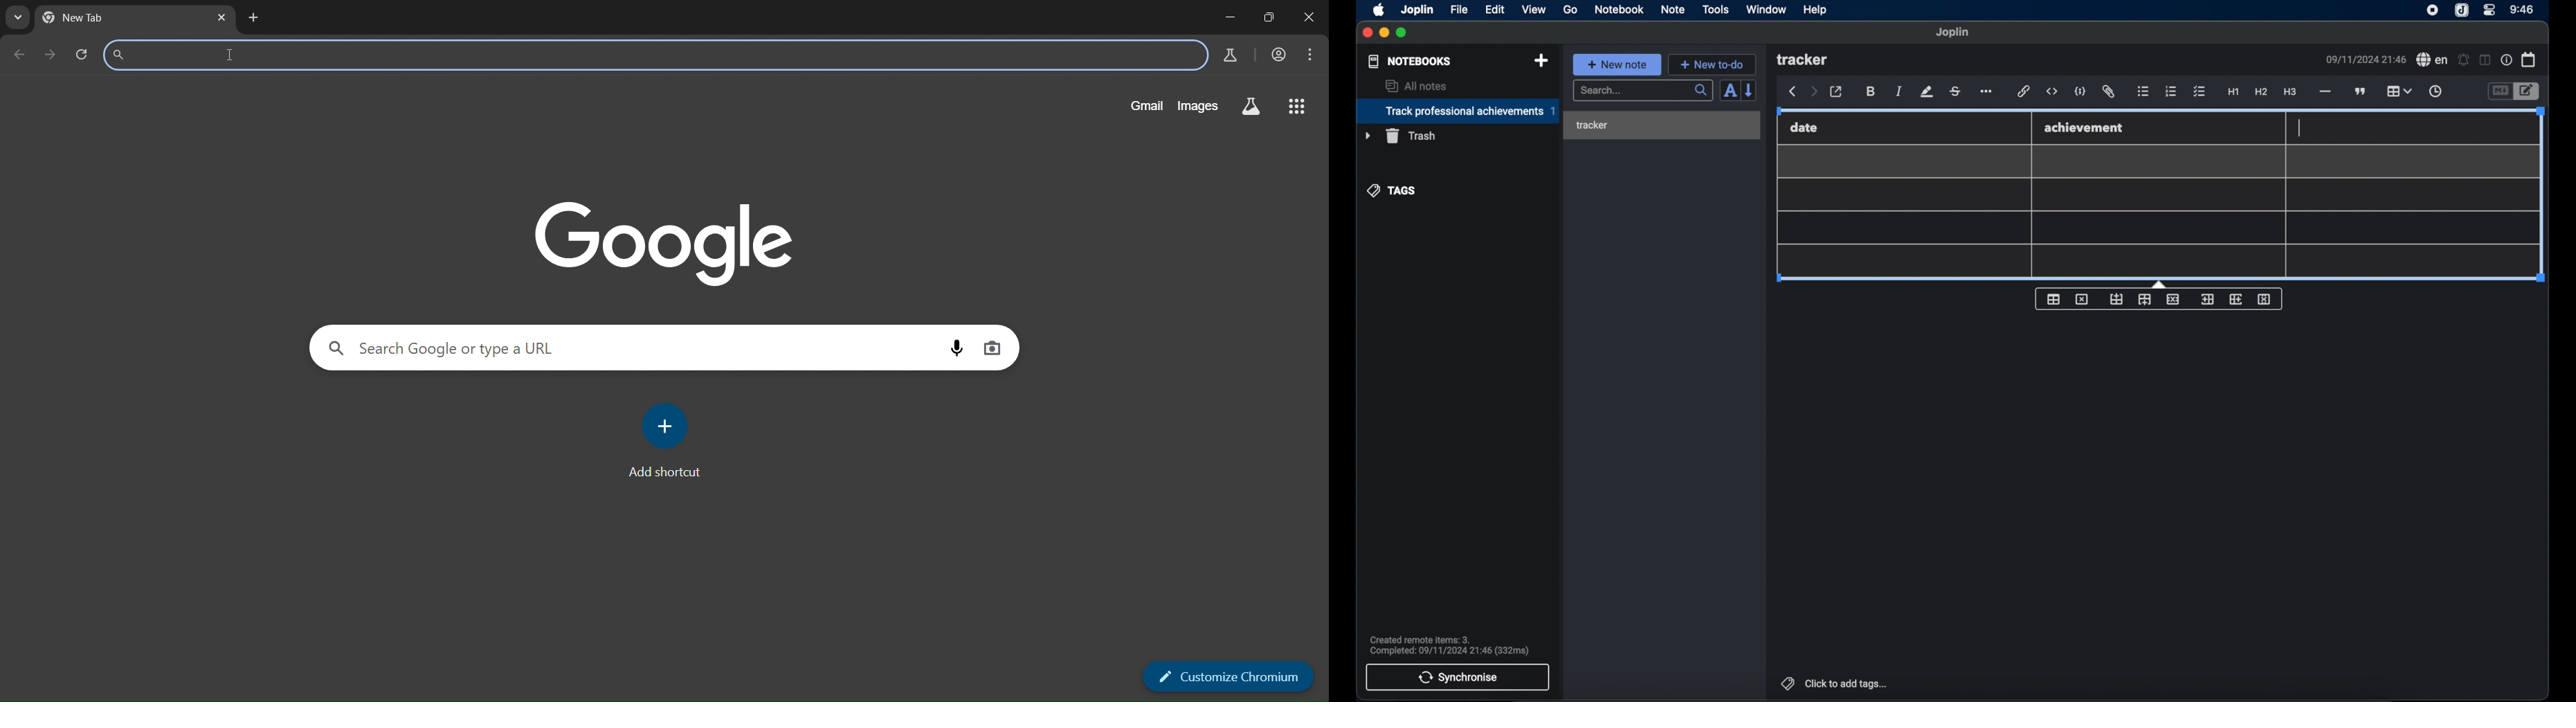 The image size is (2576, 728). I want to click on table, so click(2399, 90).